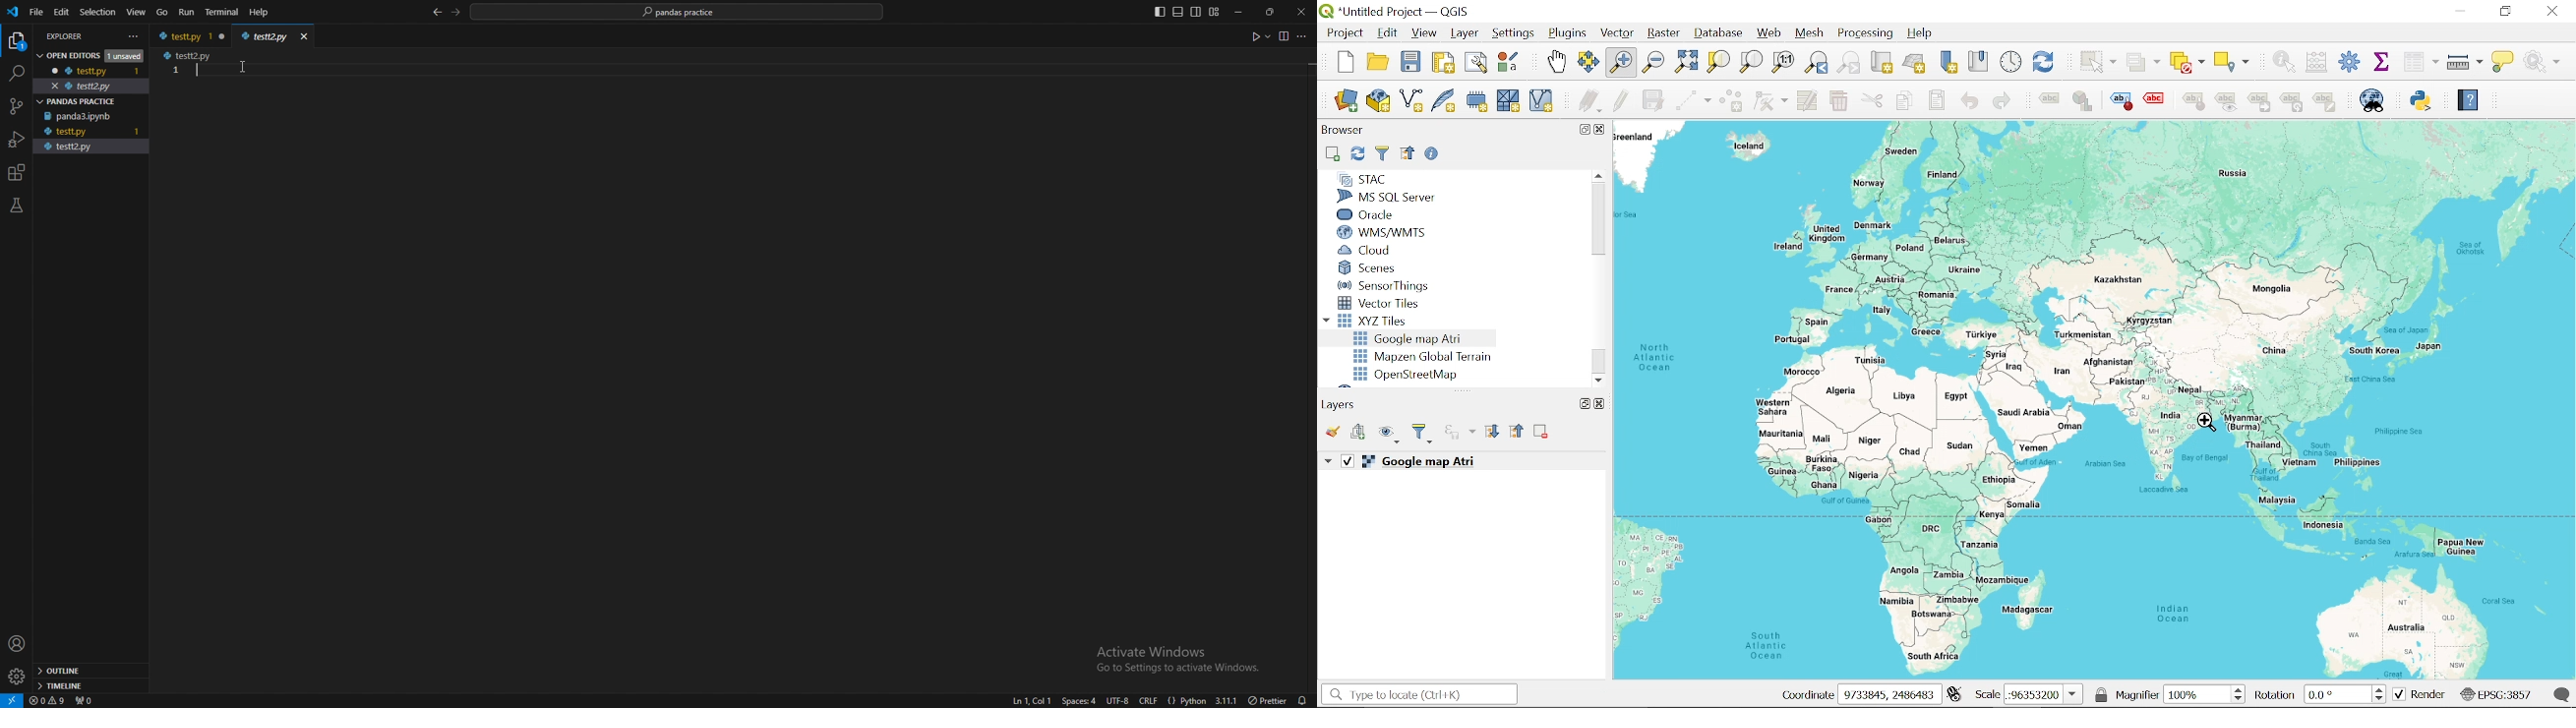 Image resolution: width=2576 pixels, height=728 pixels. What do you see at coordinates (63, 12) in the screenshot?
I see `edit` at bounding box center [63, 12].